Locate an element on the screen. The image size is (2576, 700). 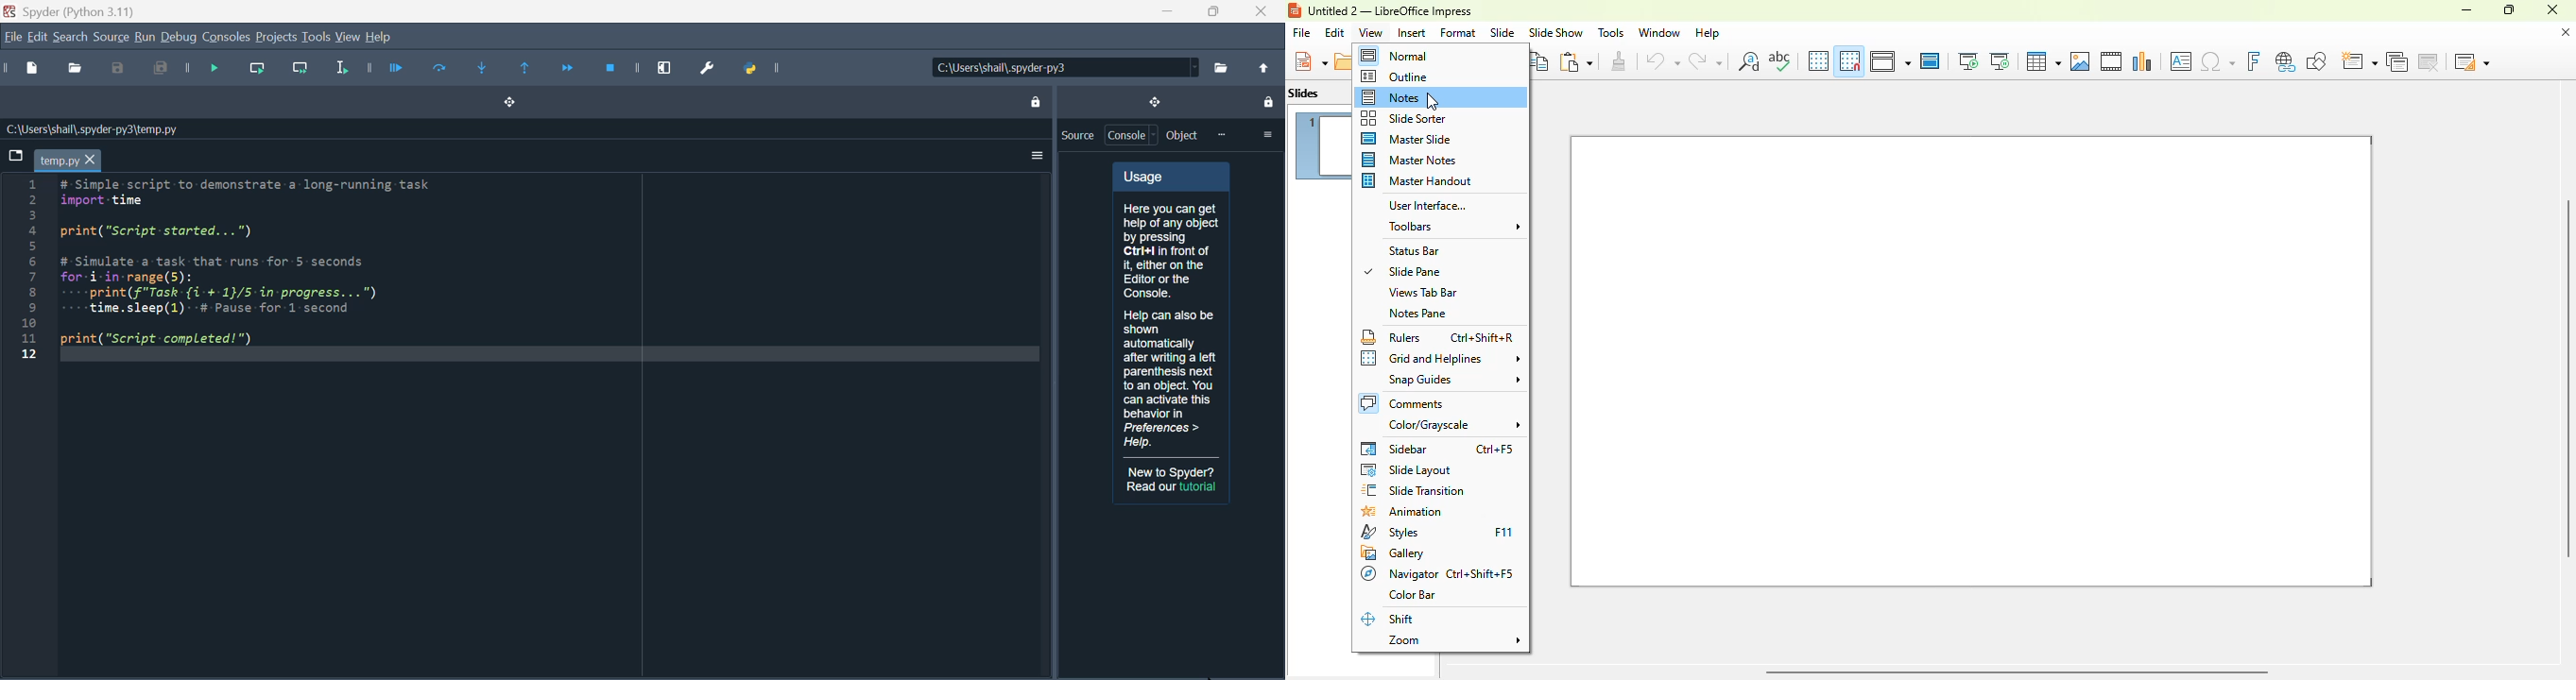
vertical scroll bar is located at coordinates (2565, 378).